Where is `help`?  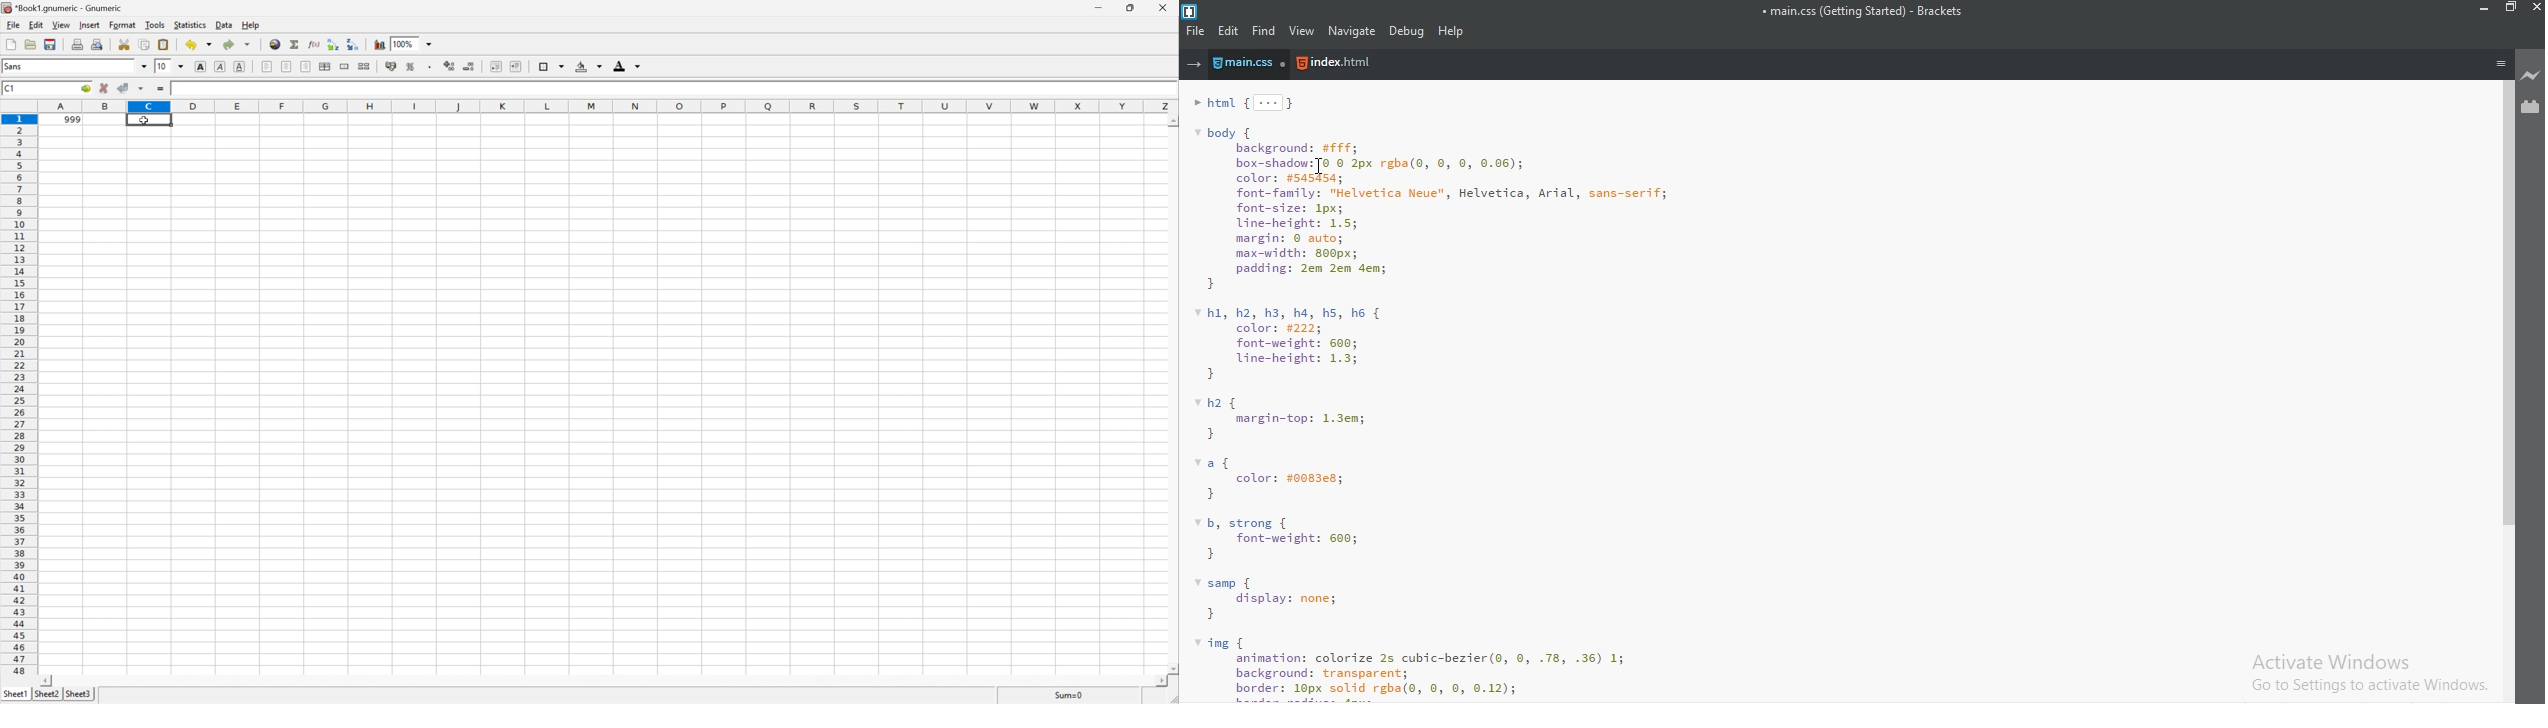
help is located at coordinates (1453, 31).